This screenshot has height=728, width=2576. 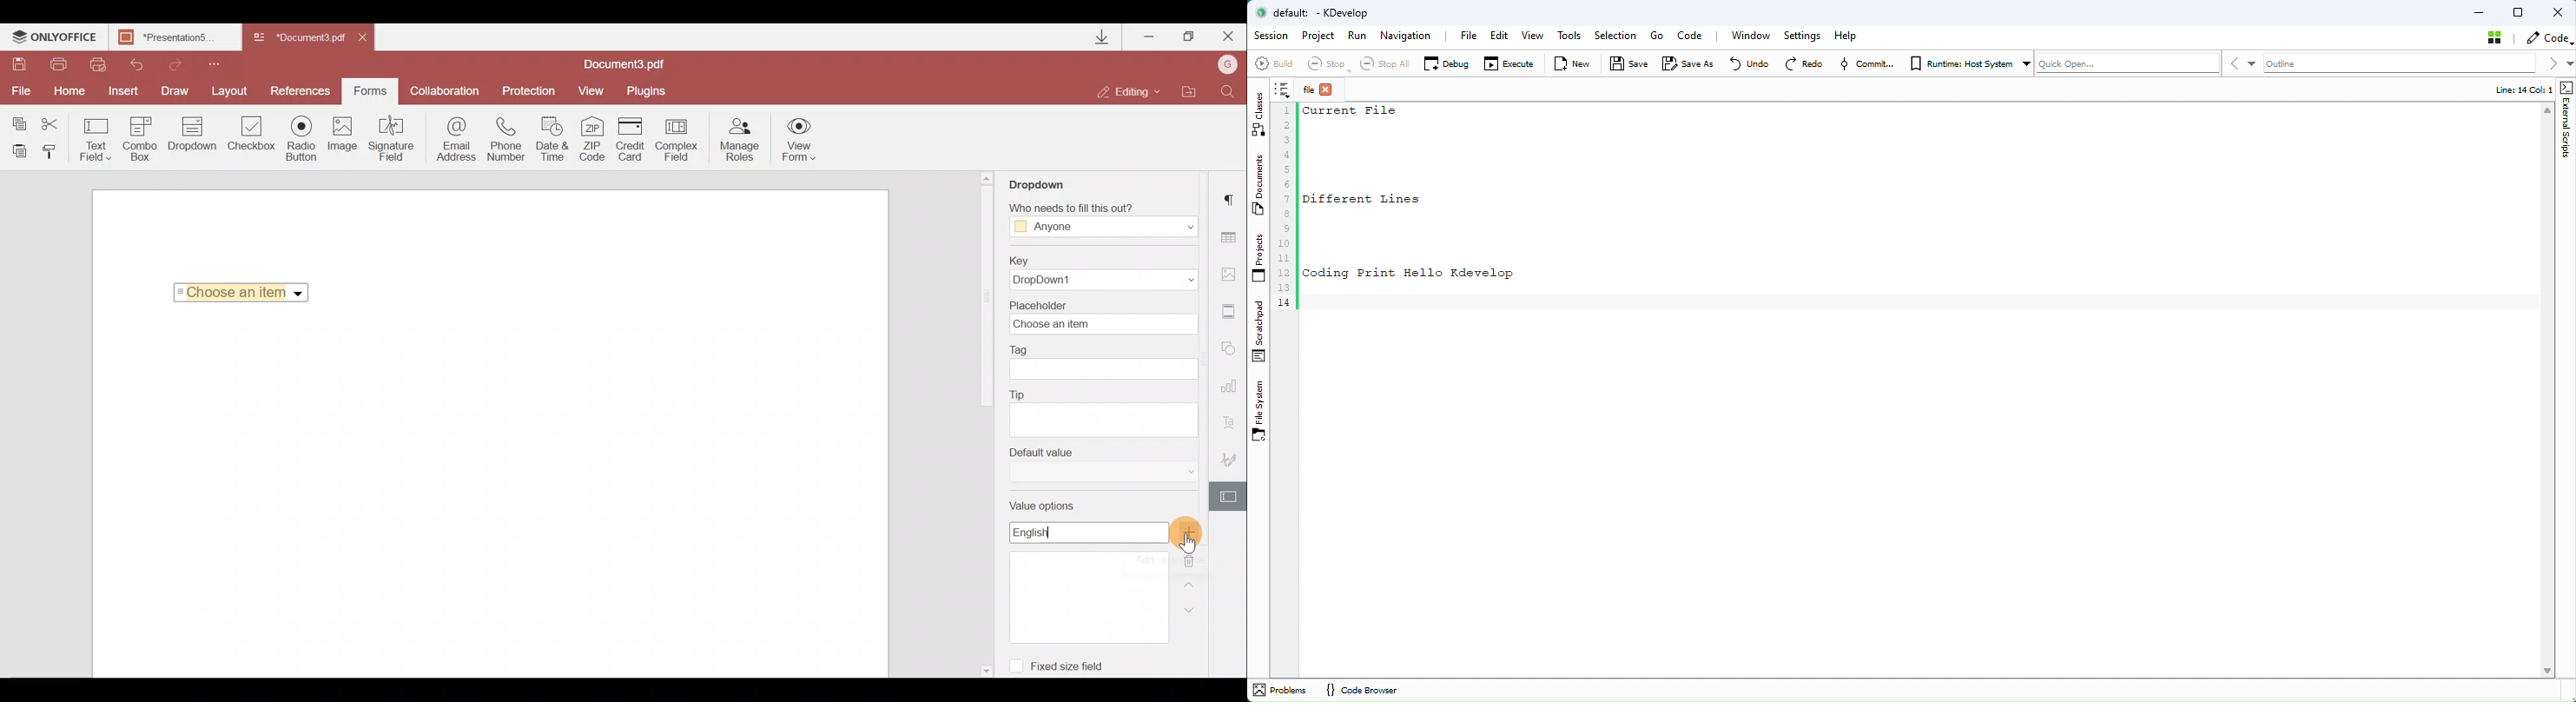 I want to click on Home, so click(x=67, y=91).